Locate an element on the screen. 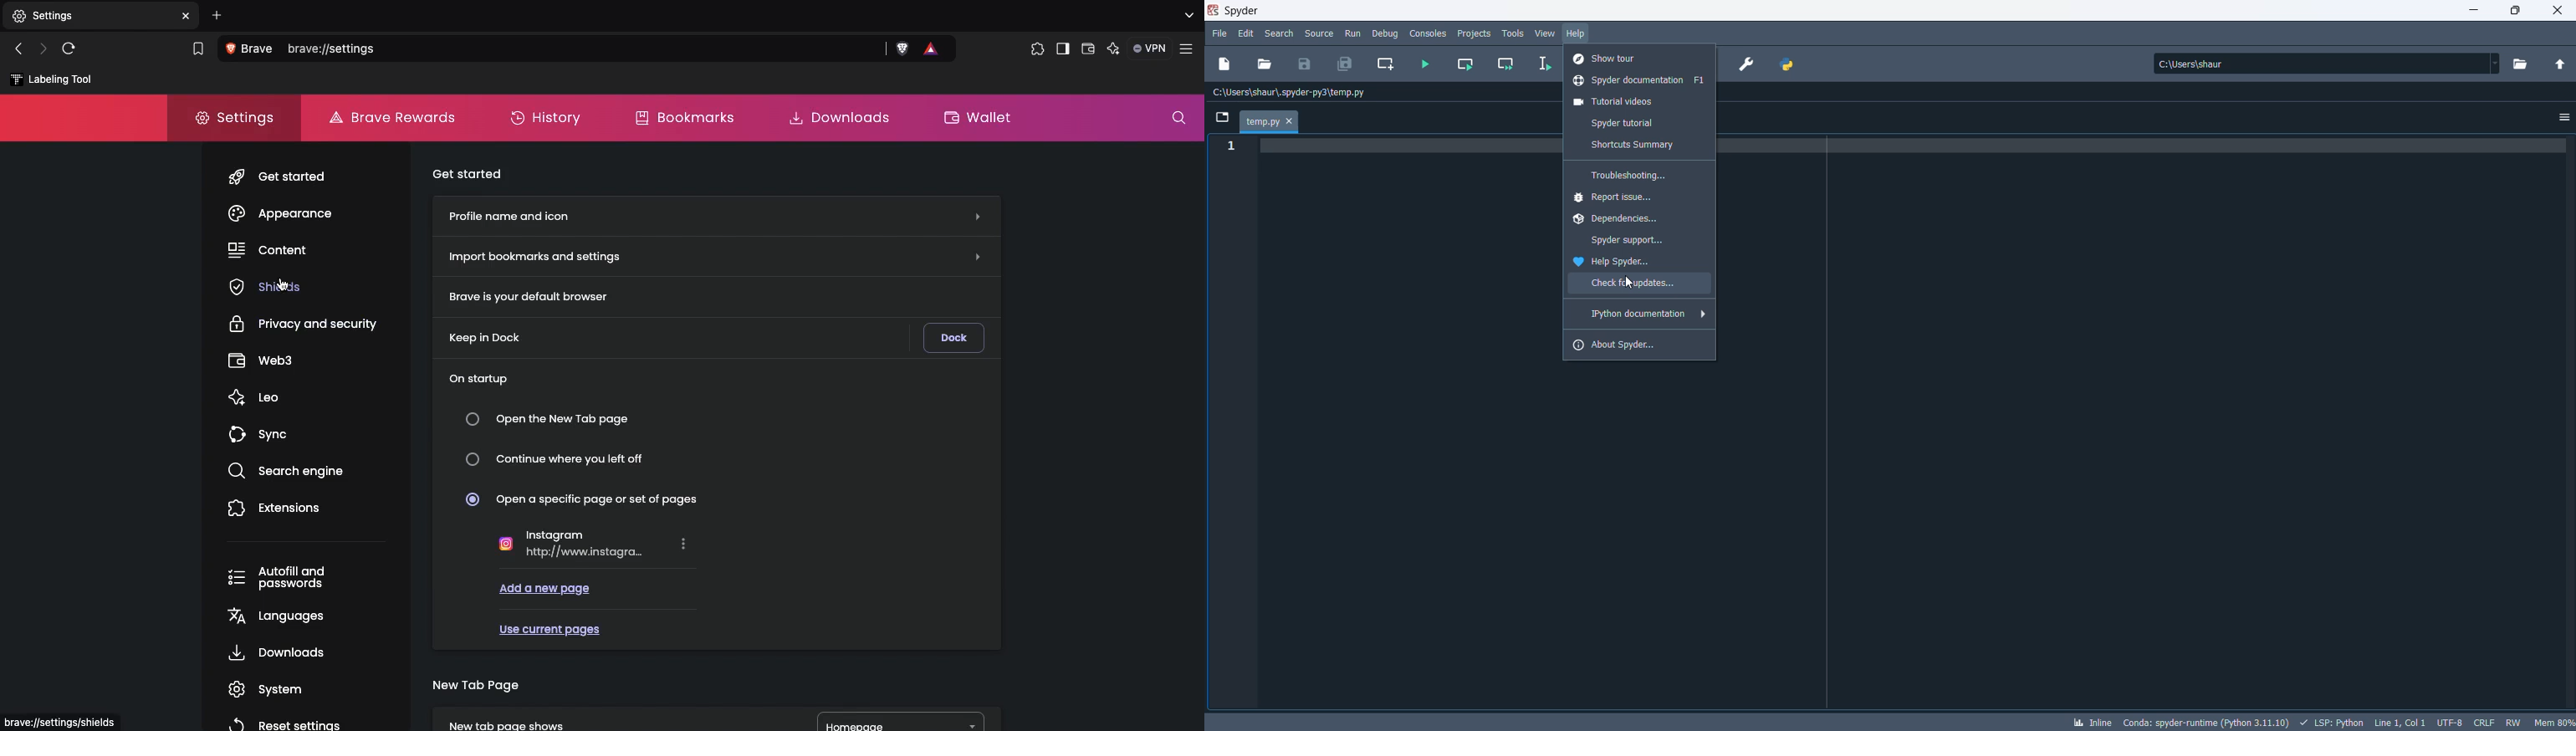 The width and height of the screenshot is (2576, 756). report issue is located at coordinates (1642, 199).